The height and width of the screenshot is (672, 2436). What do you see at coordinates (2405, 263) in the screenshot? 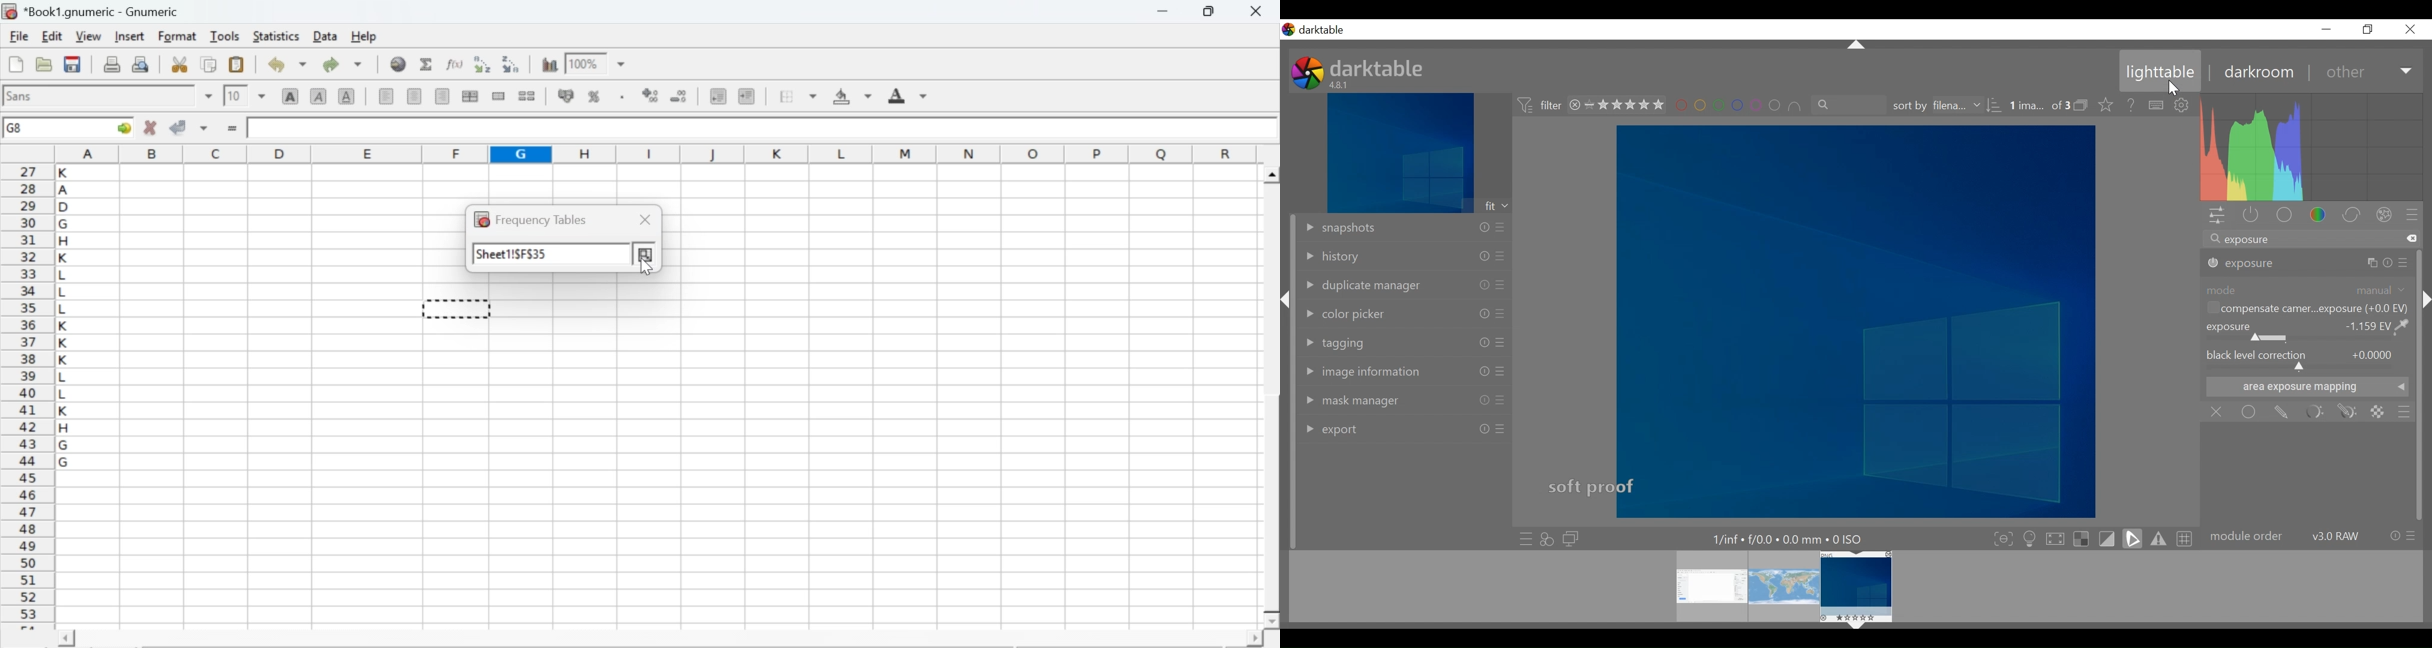
I see `presets` at bounding box center [2405, 263].